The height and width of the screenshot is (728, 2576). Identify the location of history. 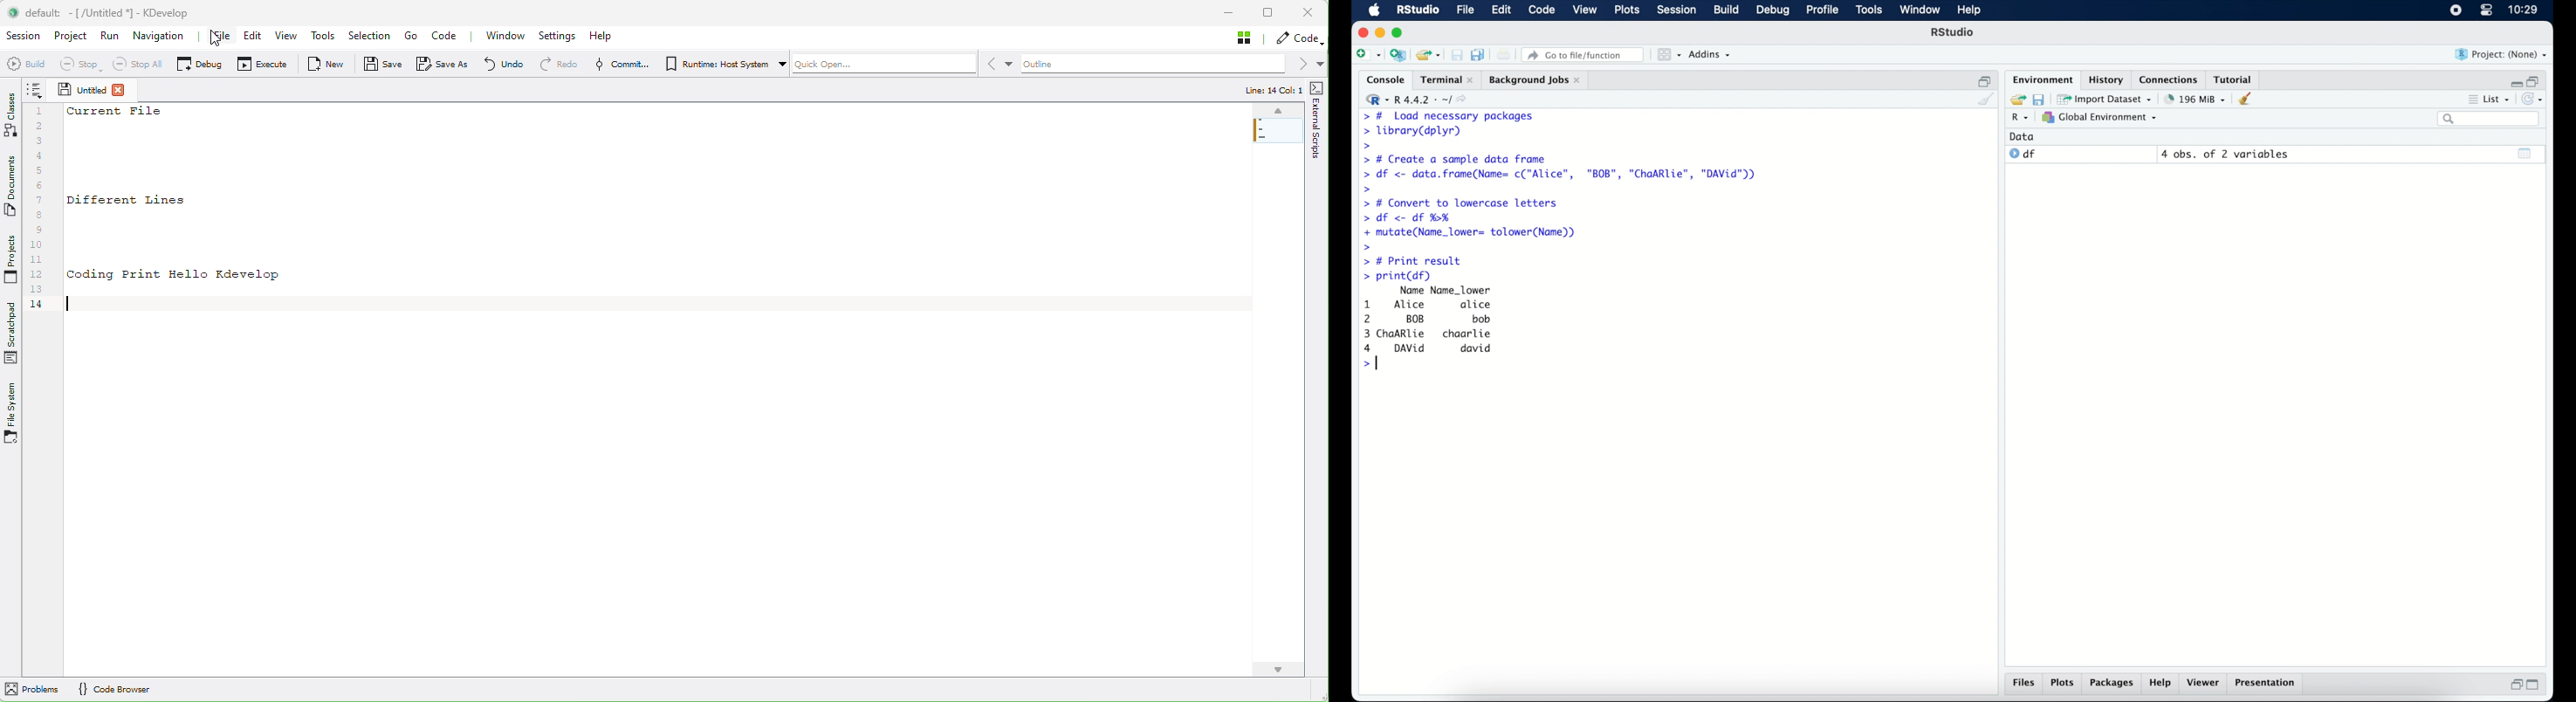
(2105, 79).